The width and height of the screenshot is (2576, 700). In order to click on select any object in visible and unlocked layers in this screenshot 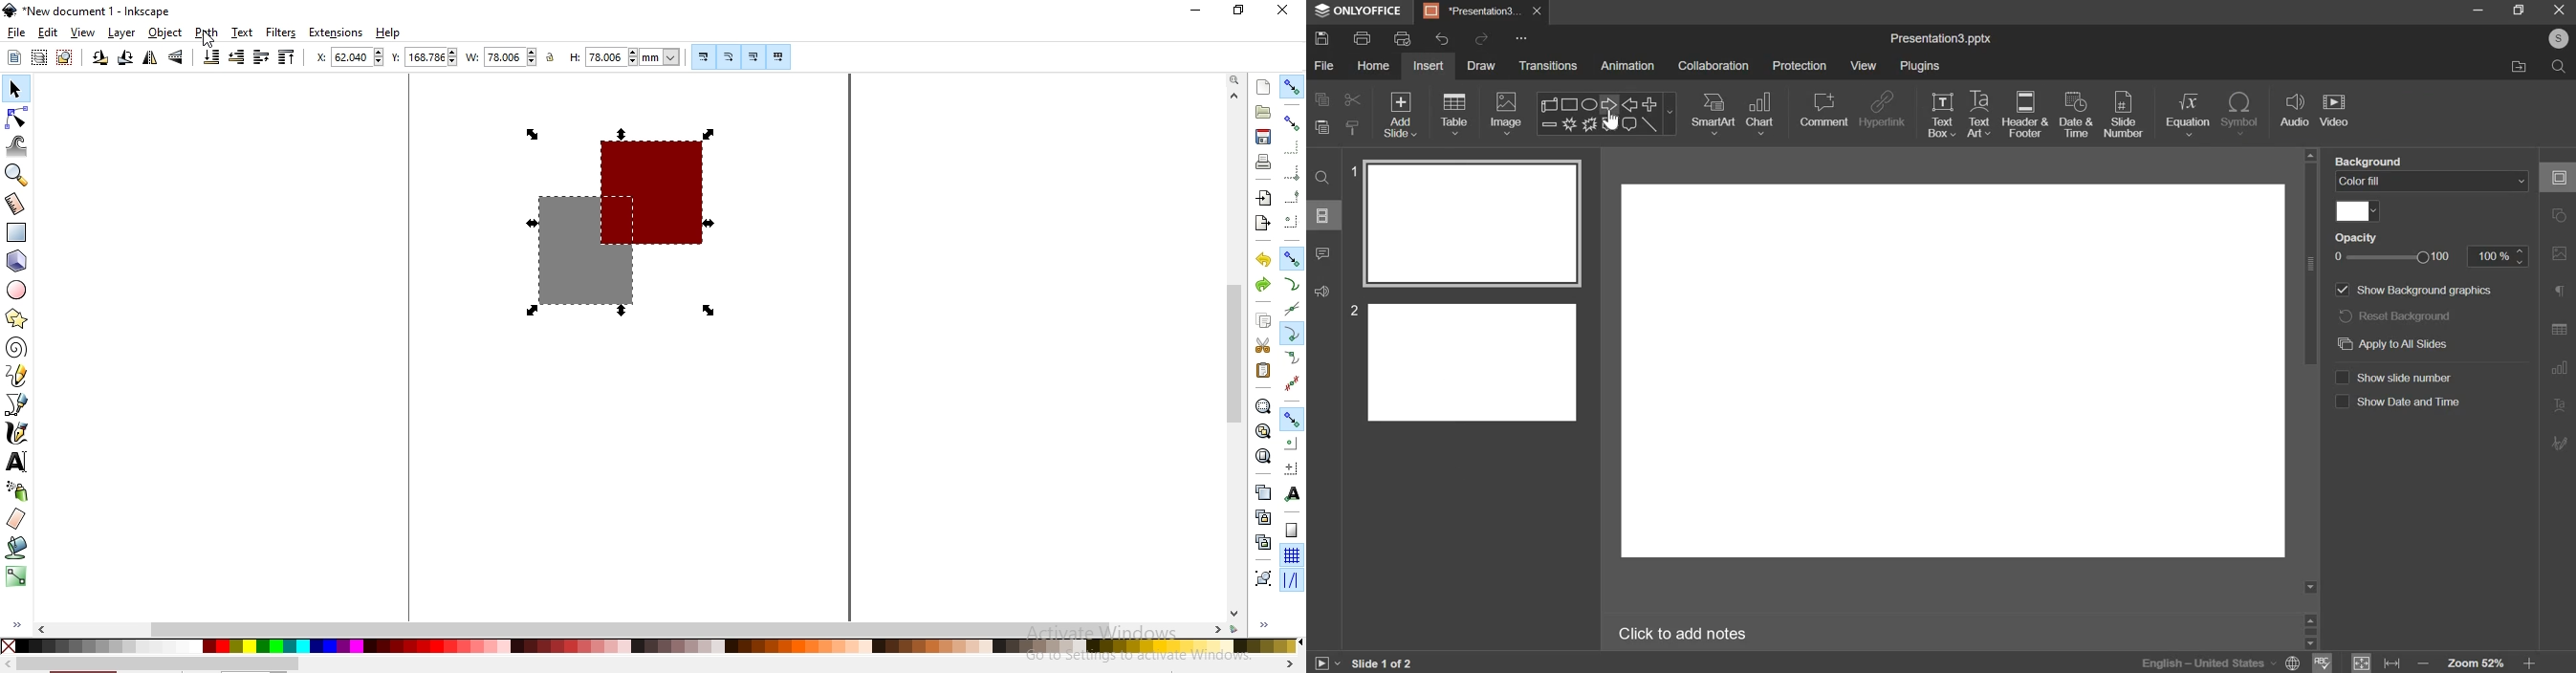, I will do `click(40, 57)`.